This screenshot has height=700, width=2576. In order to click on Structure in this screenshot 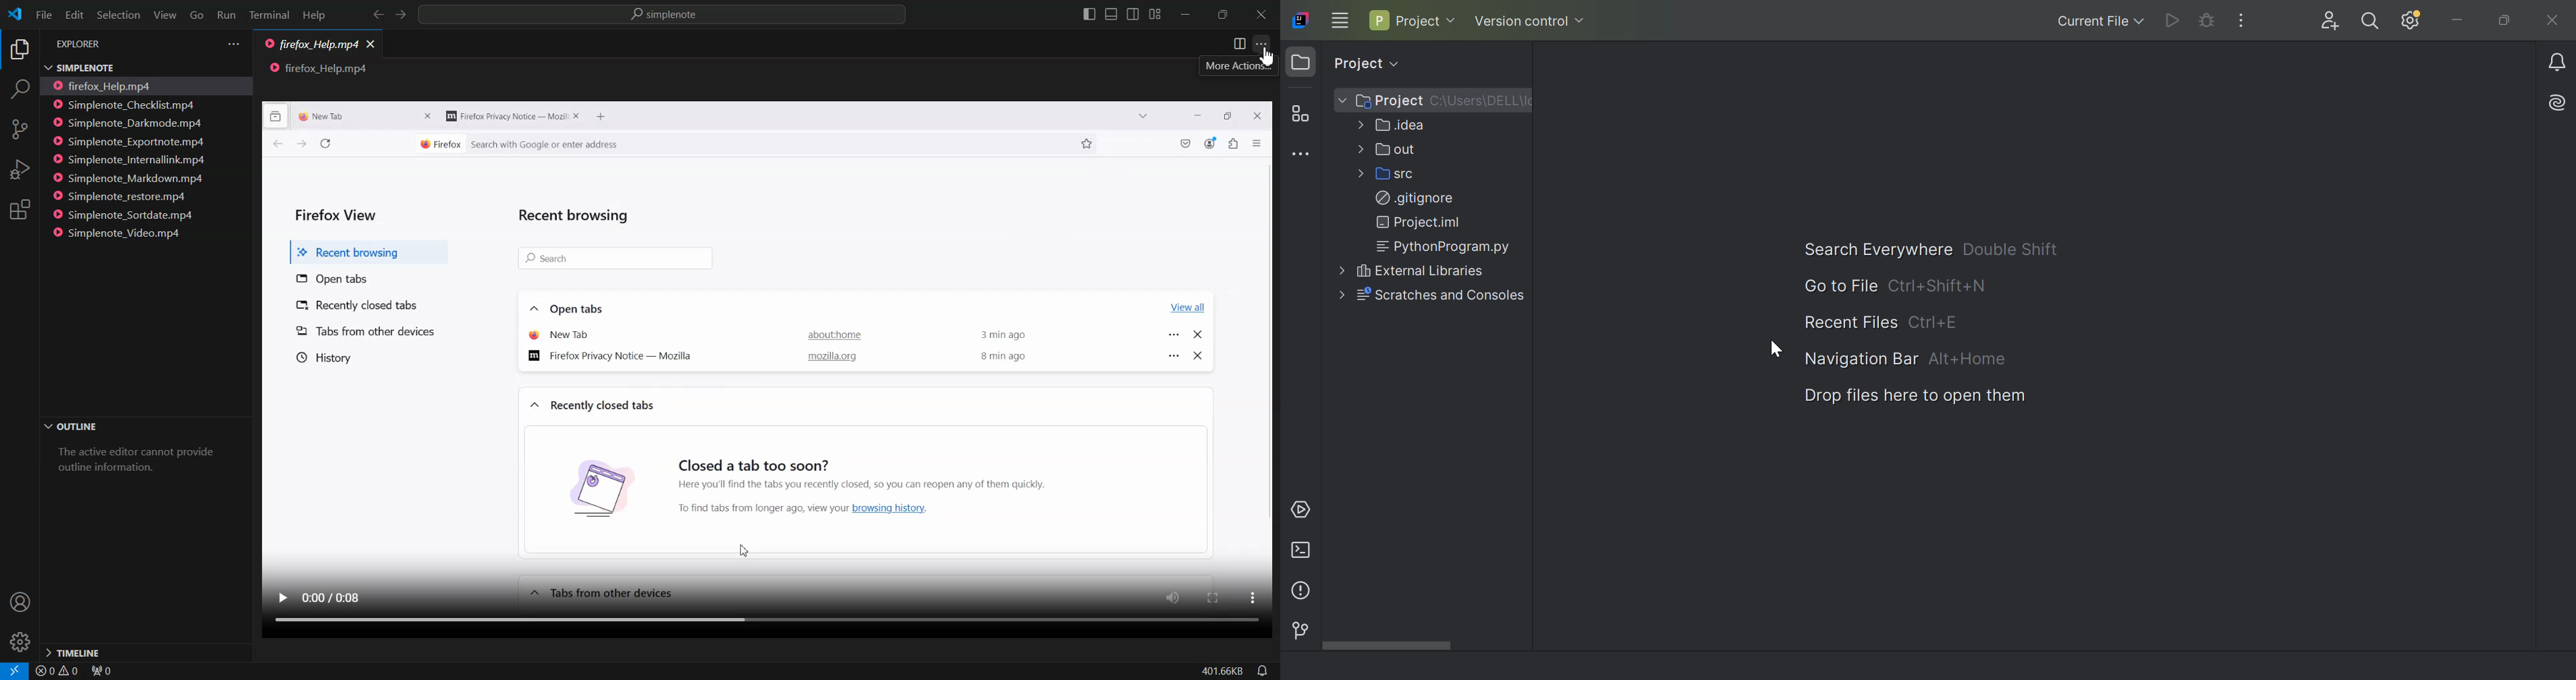, I will do `click(1300, 115)`.